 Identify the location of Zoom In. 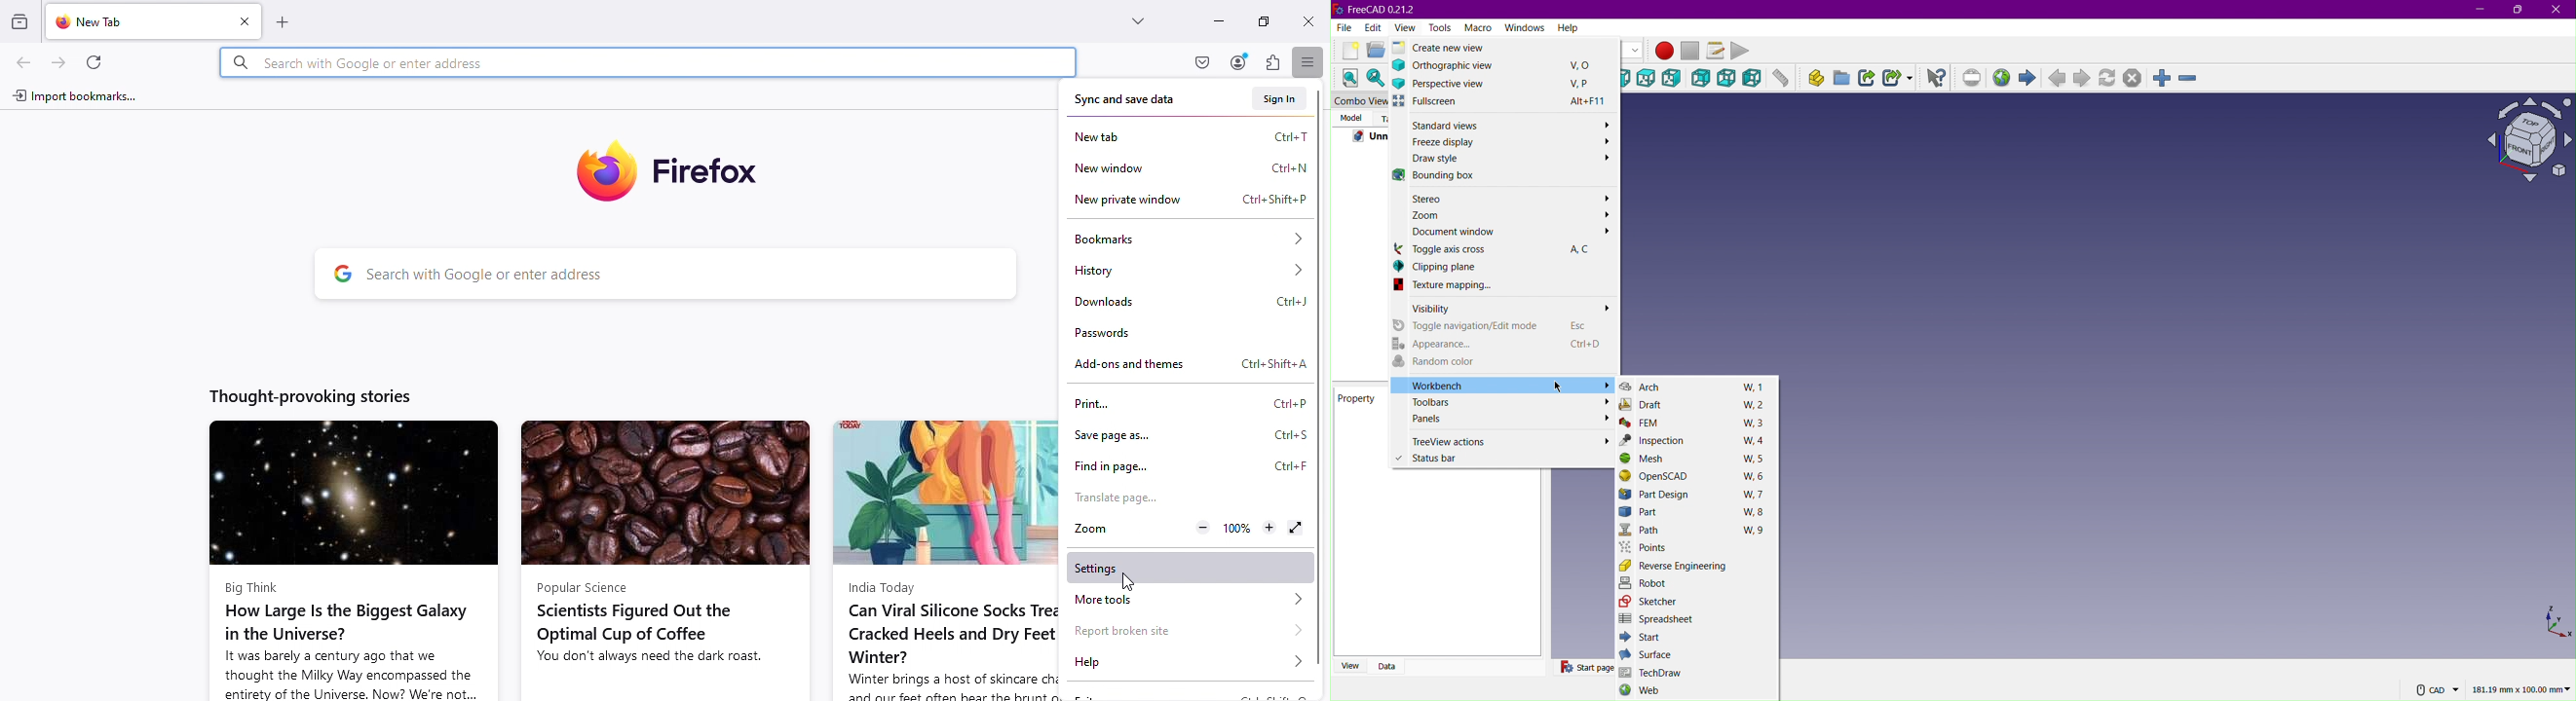
(2163, 78).